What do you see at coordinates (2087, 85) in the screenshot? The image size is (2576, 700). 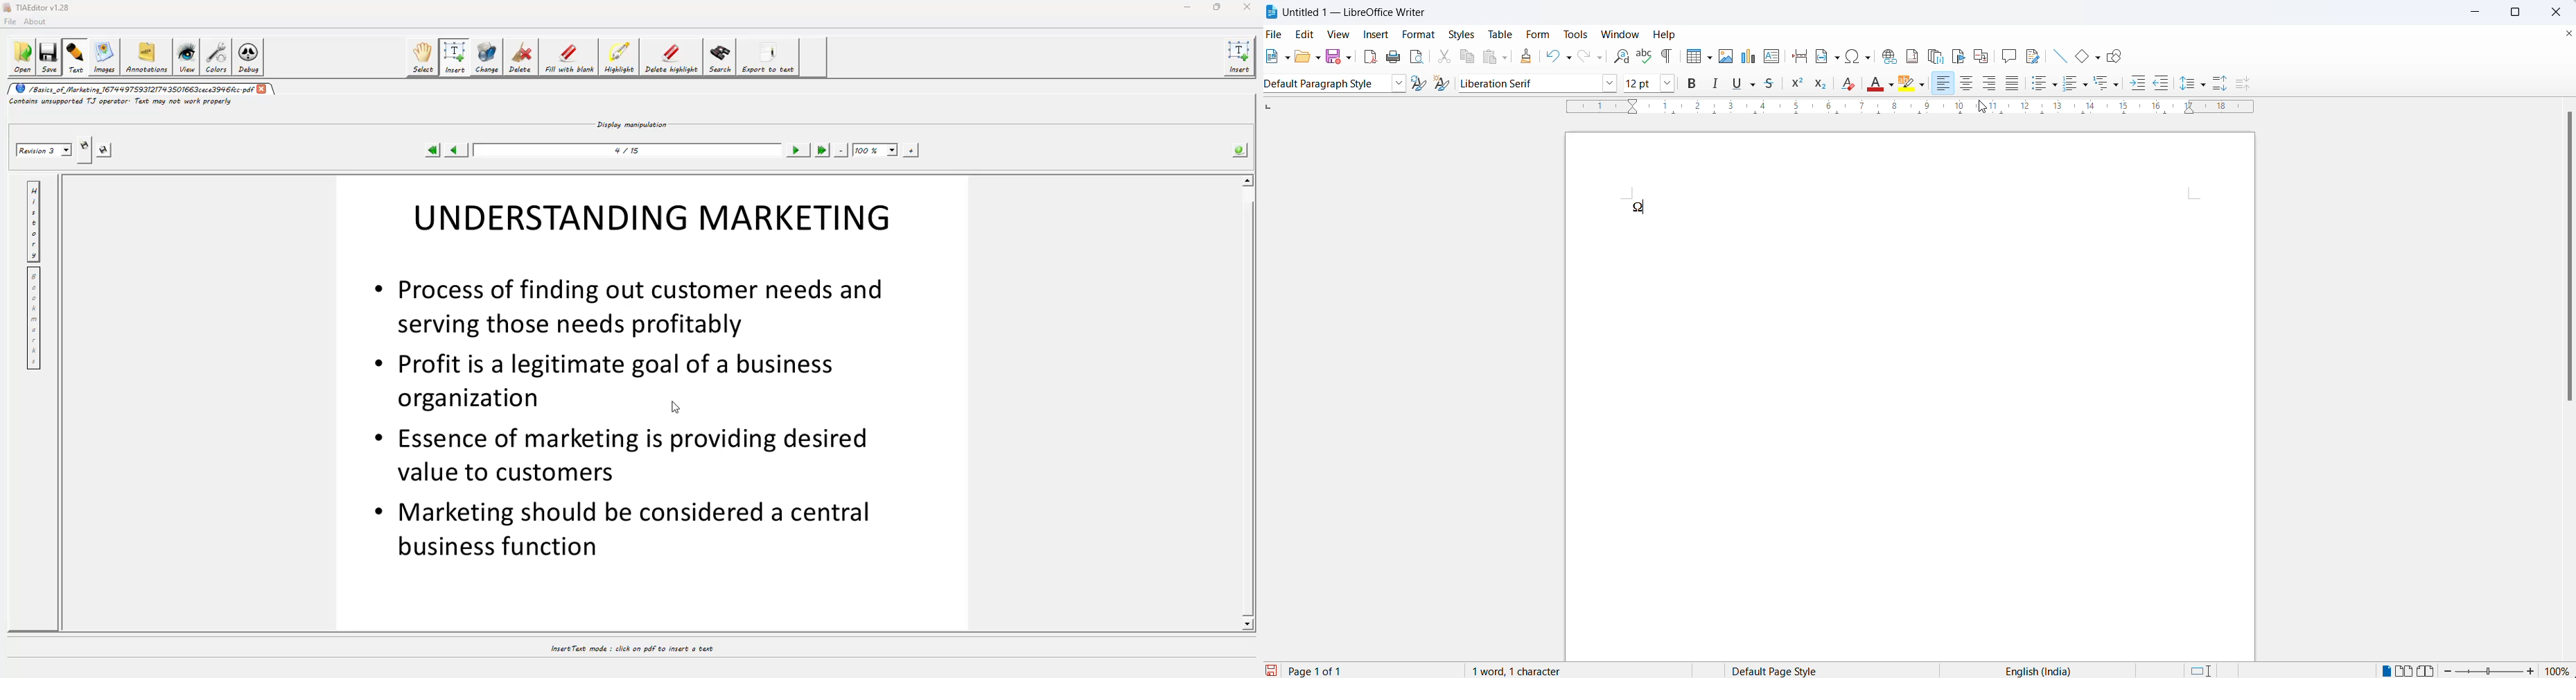 I see `toggle ordered list options` at bounding box center [2087, 85].